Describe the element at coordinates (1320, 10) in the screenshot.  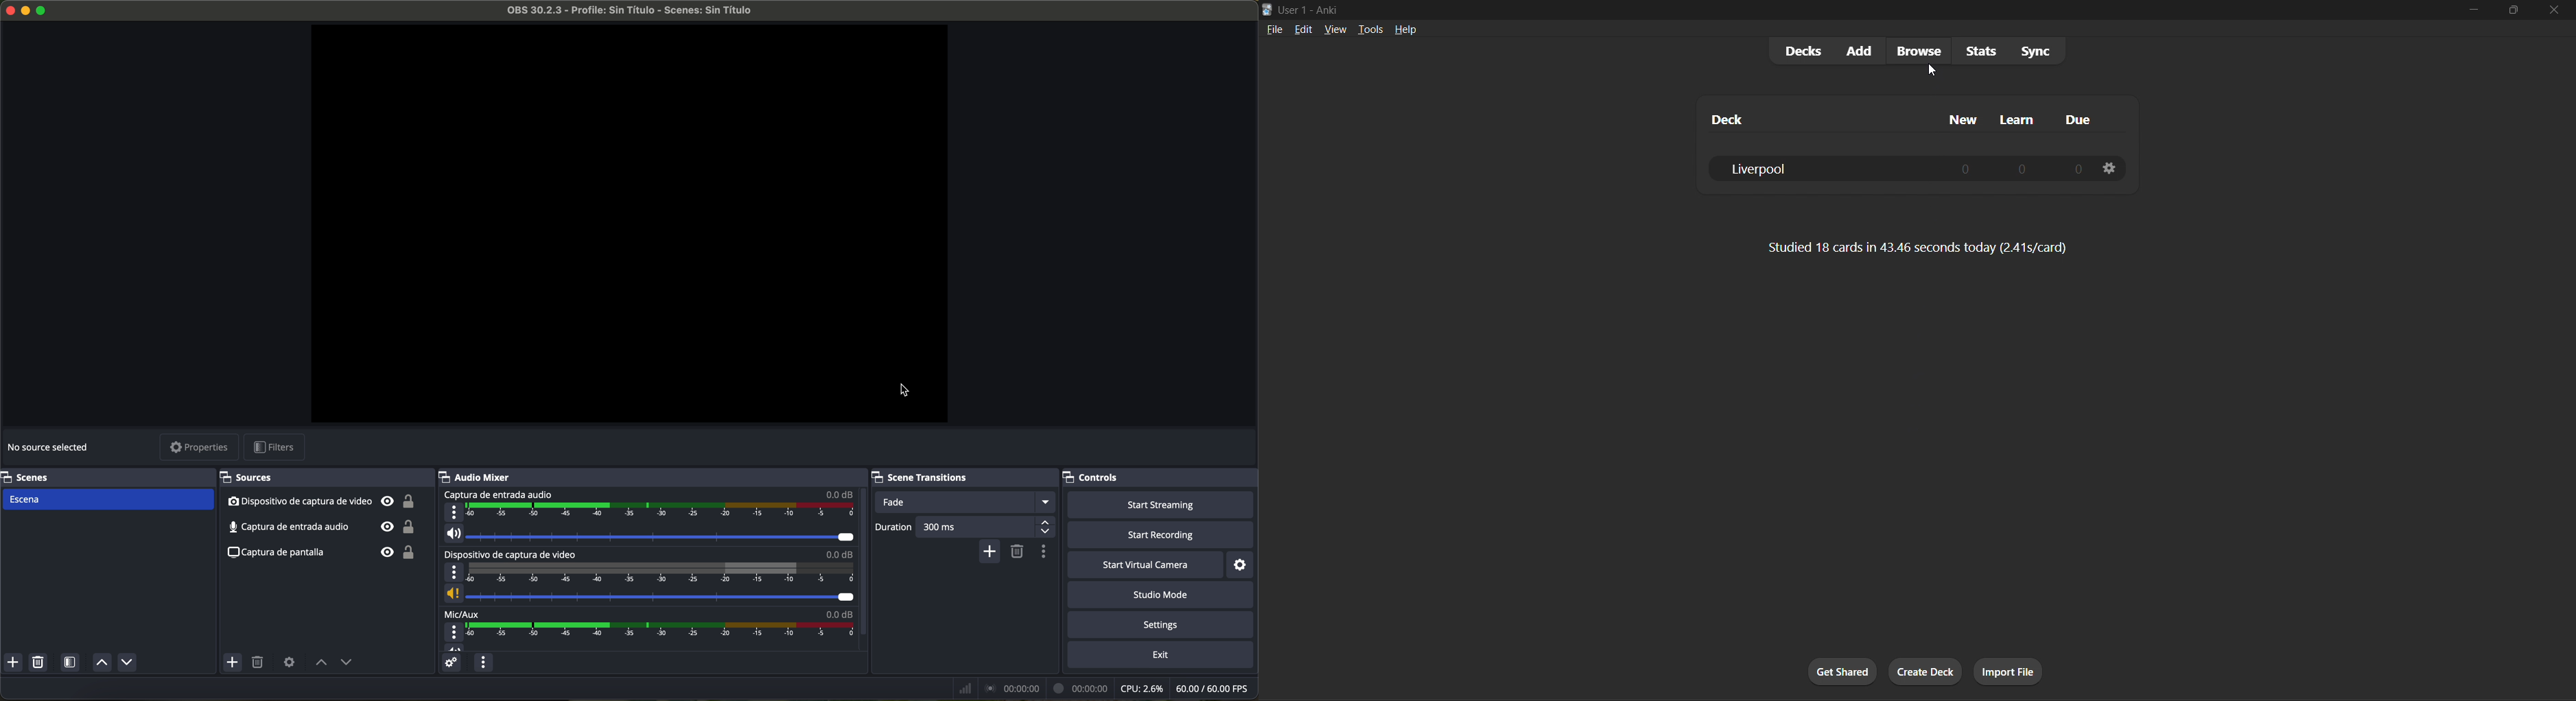
I see `title bar` at that location.